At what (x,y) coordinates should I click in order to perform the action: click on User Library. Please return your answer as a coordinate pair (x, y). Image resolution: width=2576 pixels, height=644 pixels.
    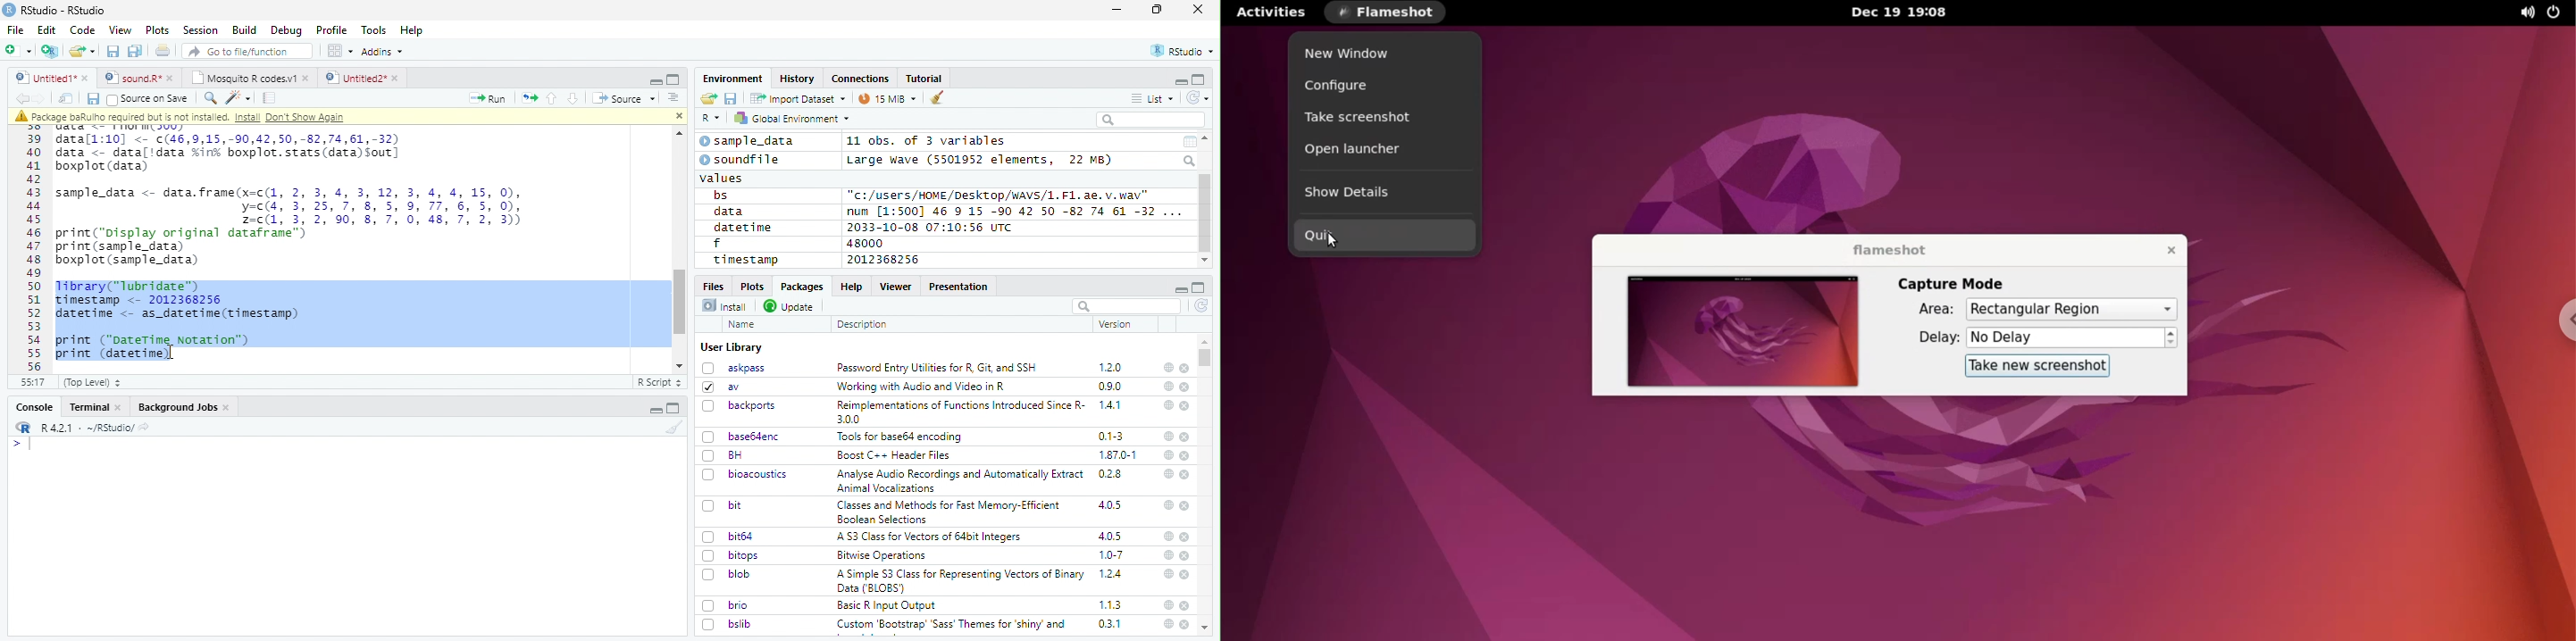
    Looking at the image, I should click on (732, 347).